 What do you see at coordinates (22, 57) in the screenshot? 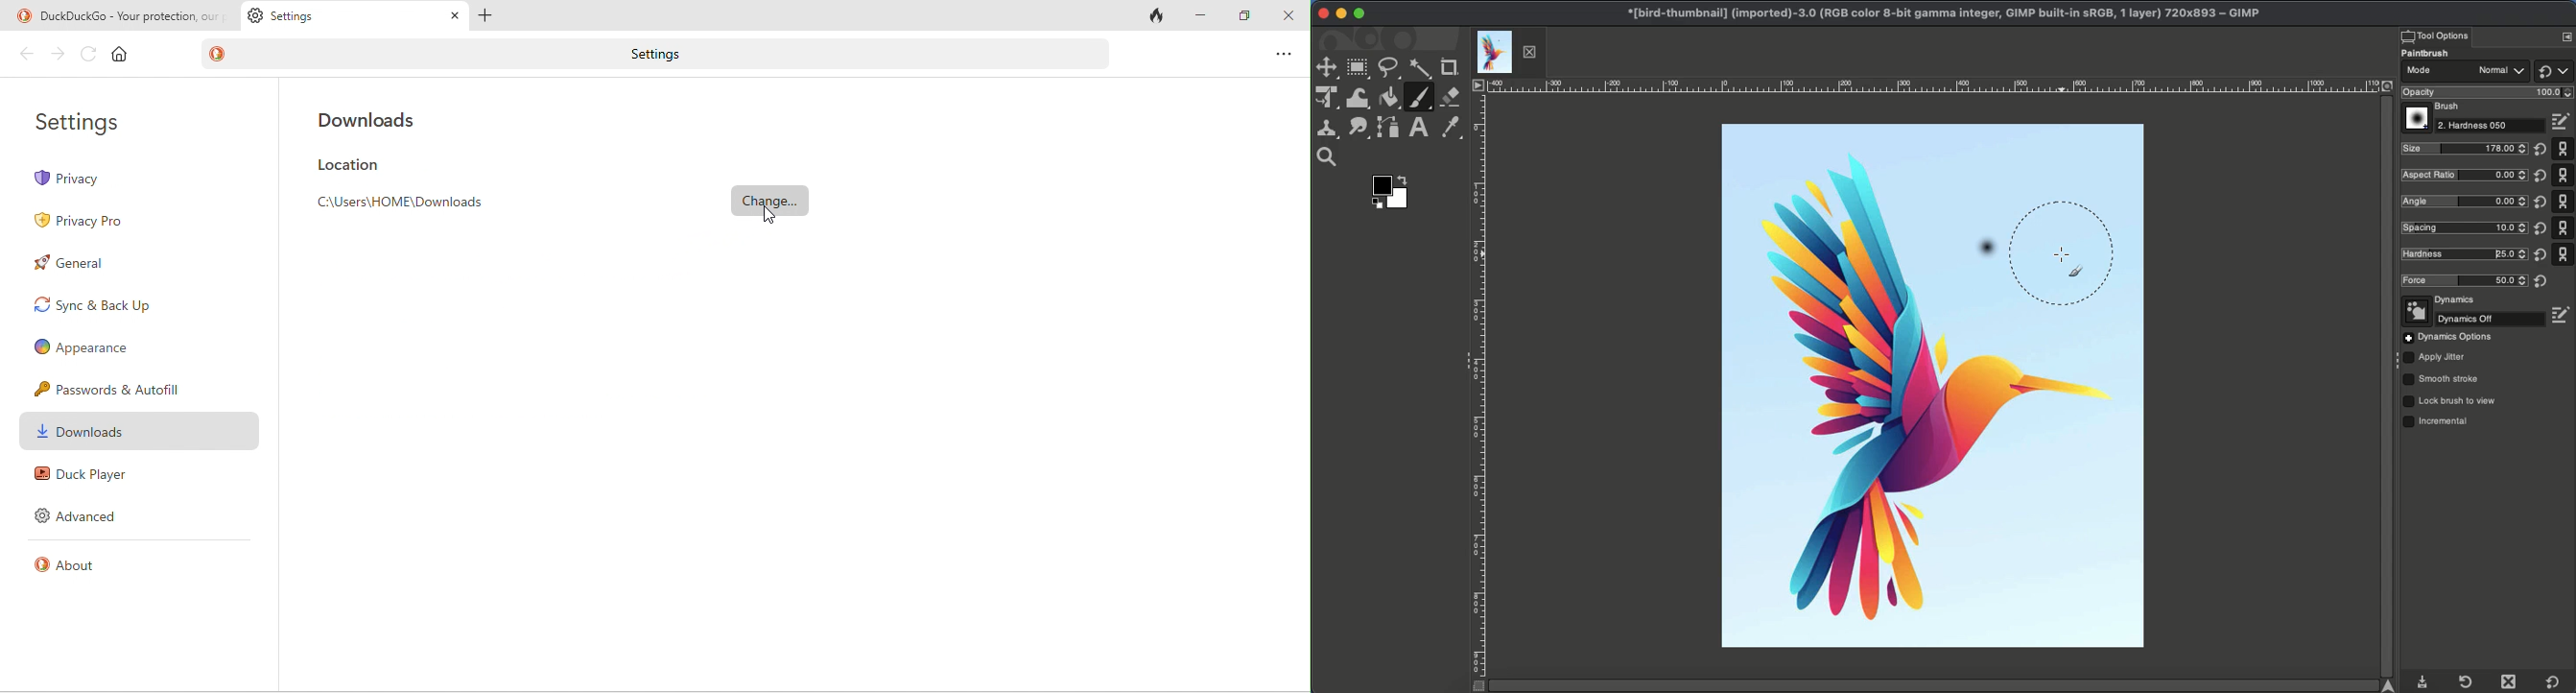
I see `back` at bounding box center [22, 57].